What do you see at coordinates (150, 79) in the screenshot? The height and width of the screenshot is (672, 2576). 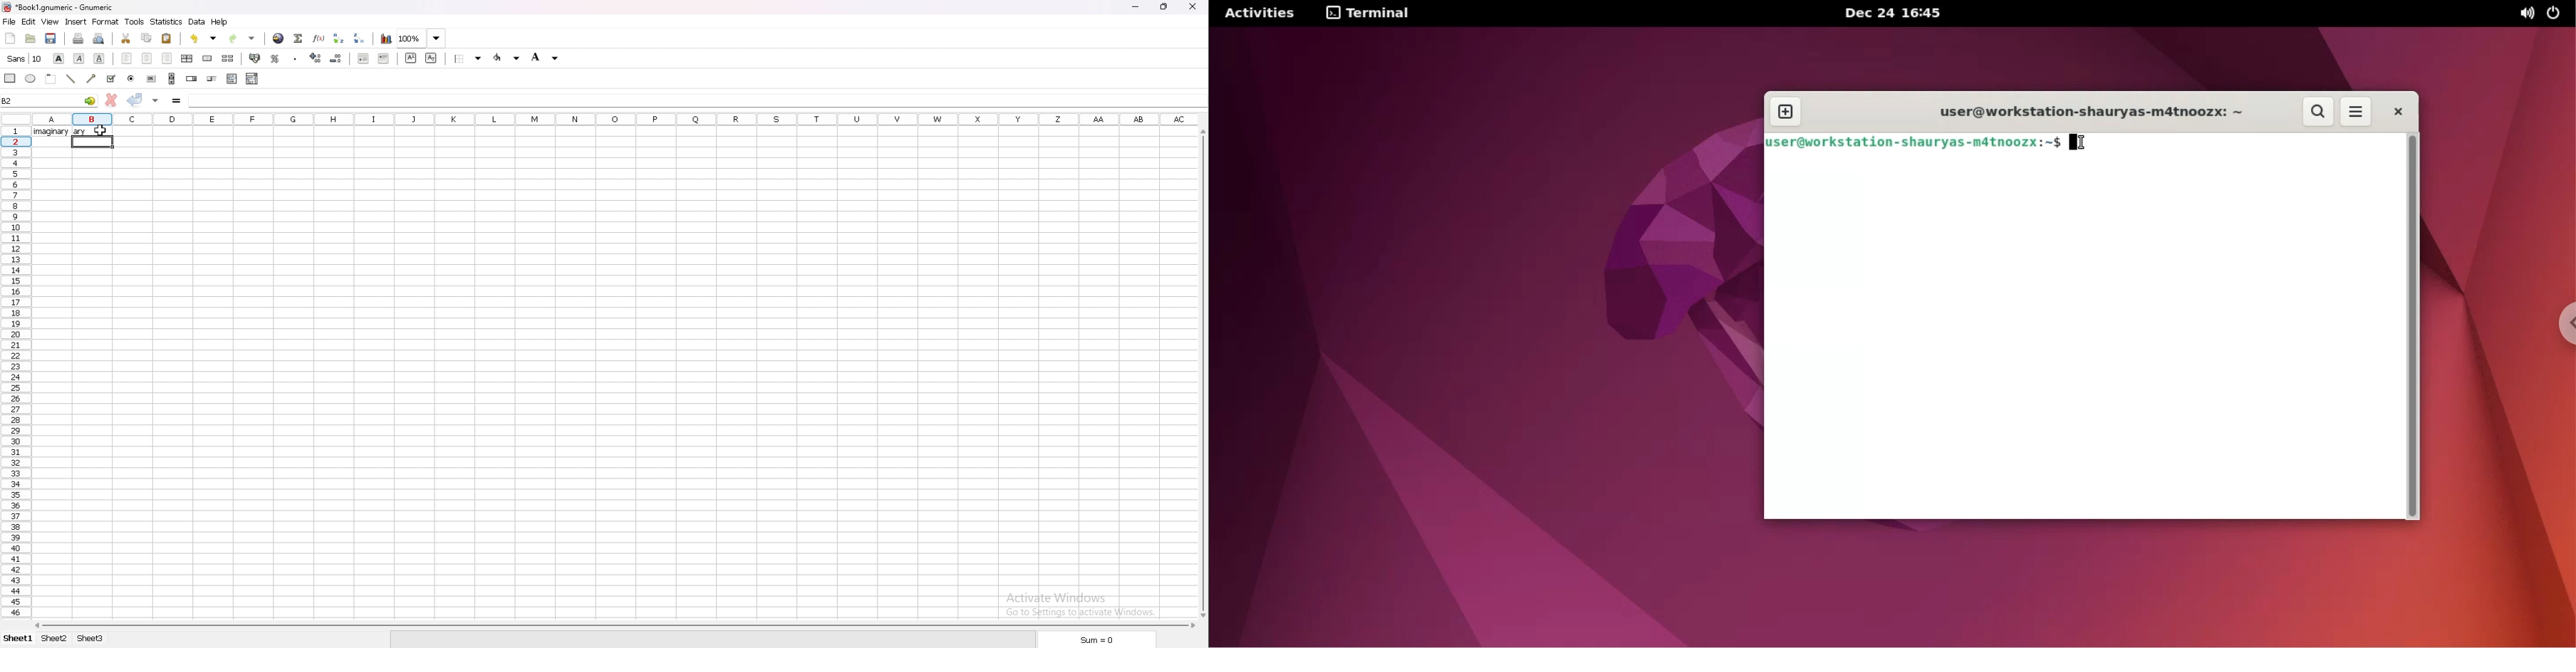 I see `button` at bounding box center [150, 79].